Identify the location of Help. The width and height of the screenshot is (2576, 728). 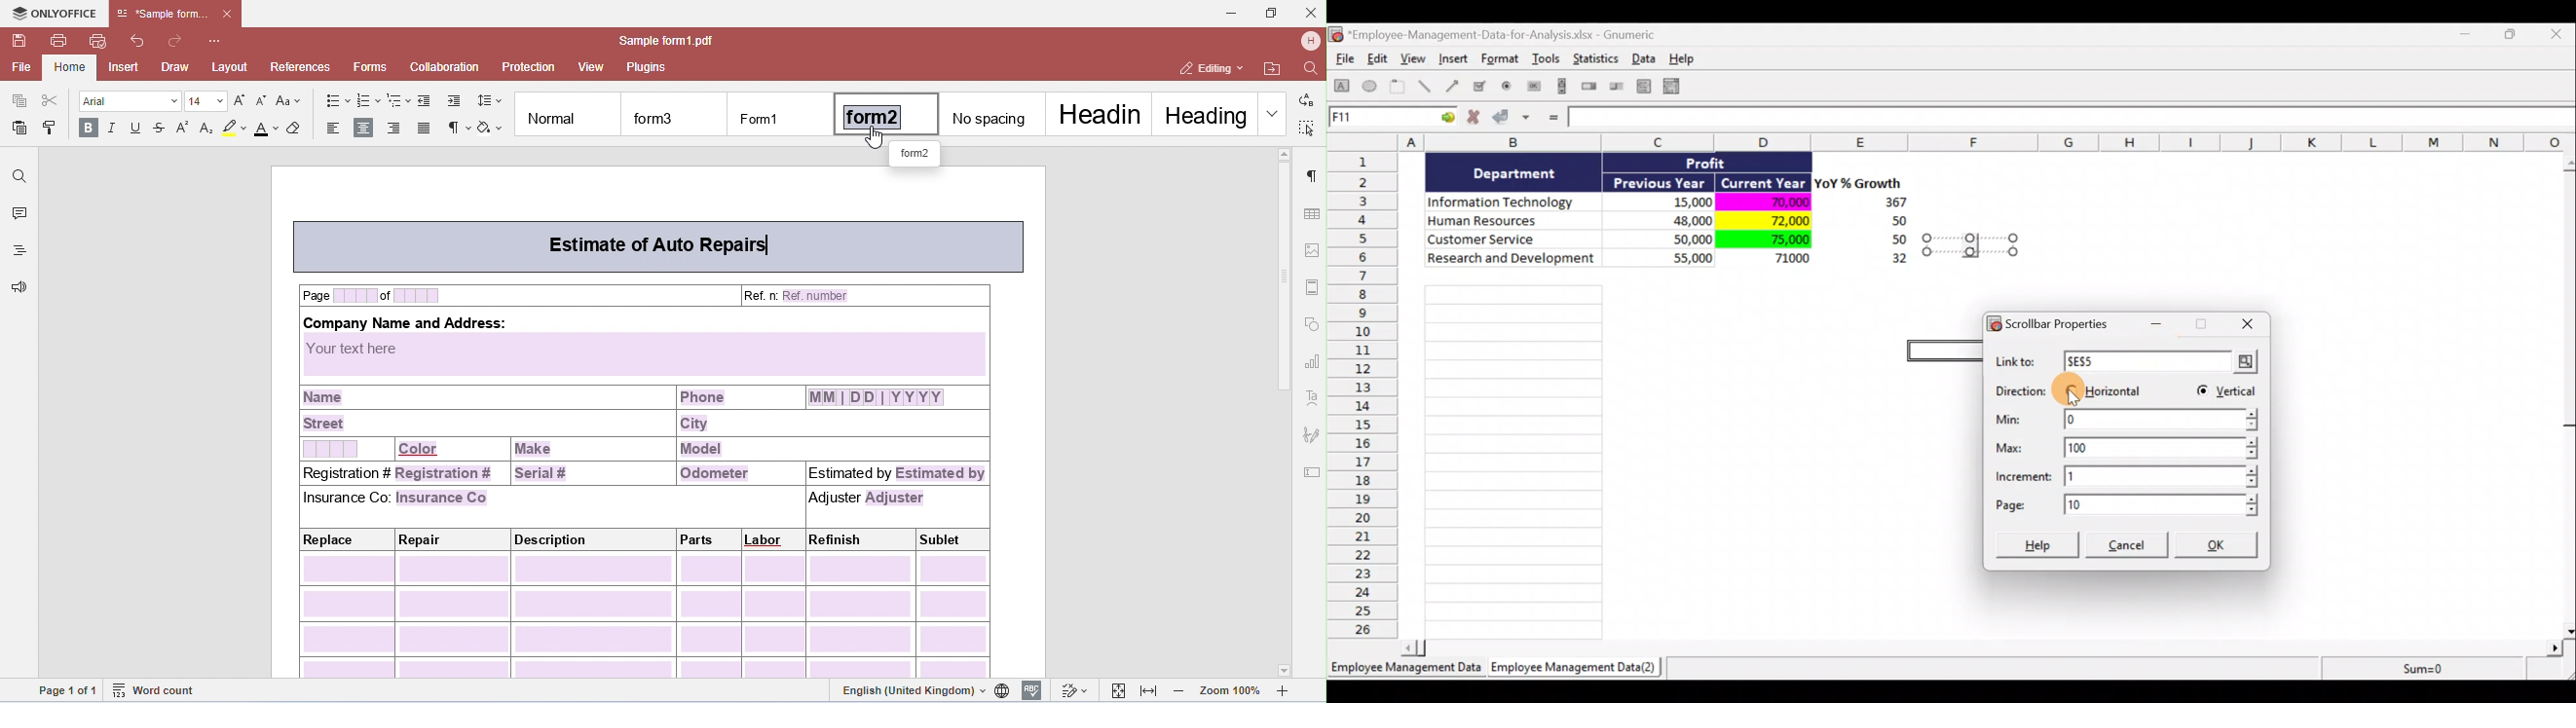
(2039, 544).